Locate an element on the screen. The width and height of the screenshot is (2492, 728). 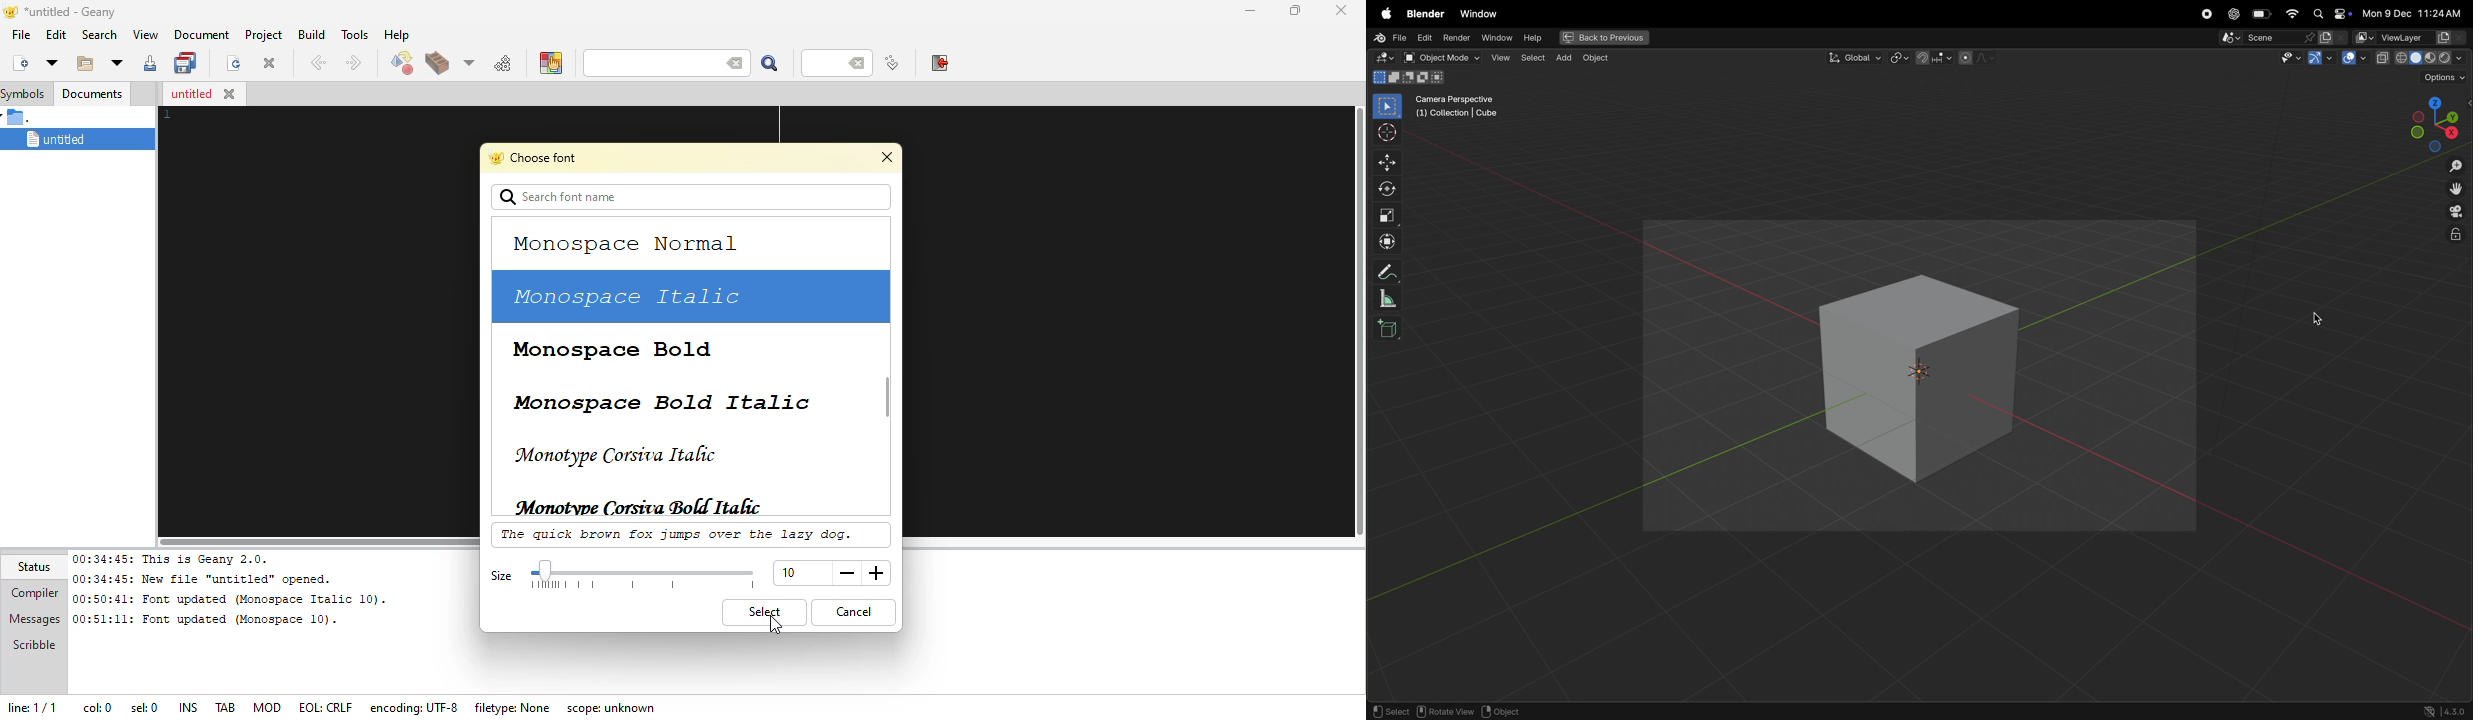
orthogonal view is located at coordinates (2454, 236).